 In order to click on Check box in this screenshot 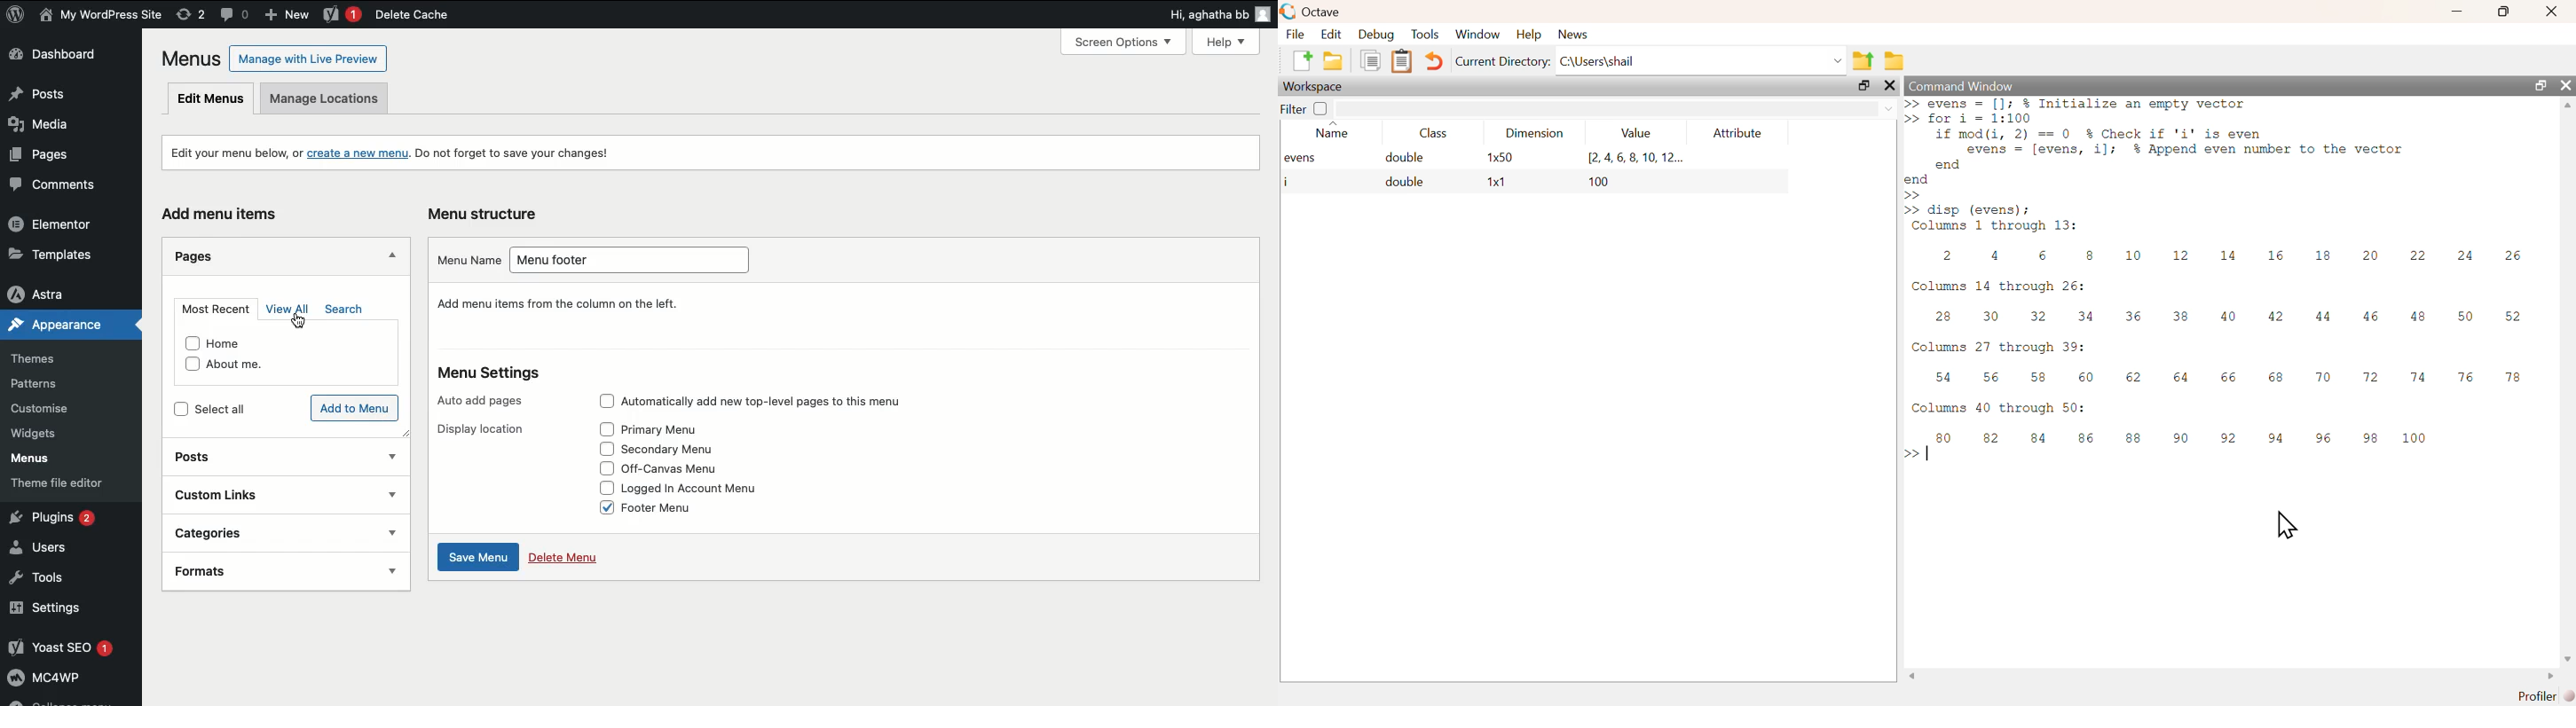, I will do `click(603, 468)`.